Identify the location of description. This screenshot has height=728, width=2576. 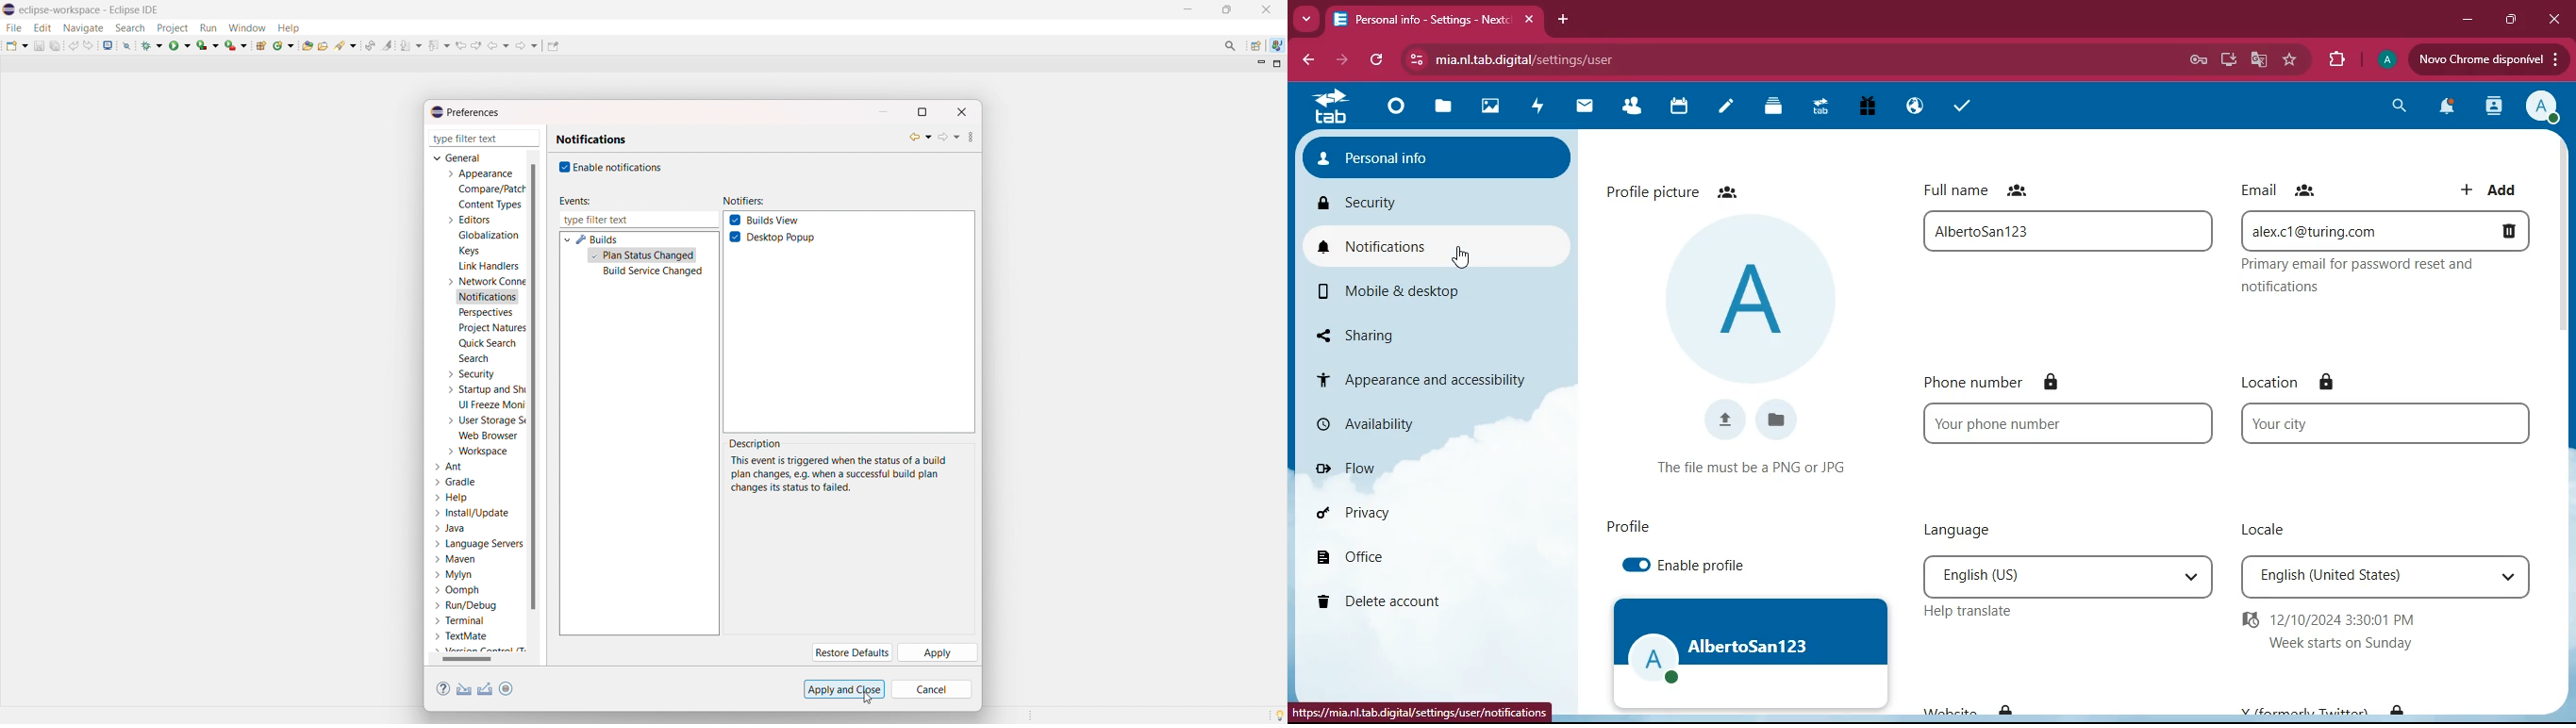
(757, 444).